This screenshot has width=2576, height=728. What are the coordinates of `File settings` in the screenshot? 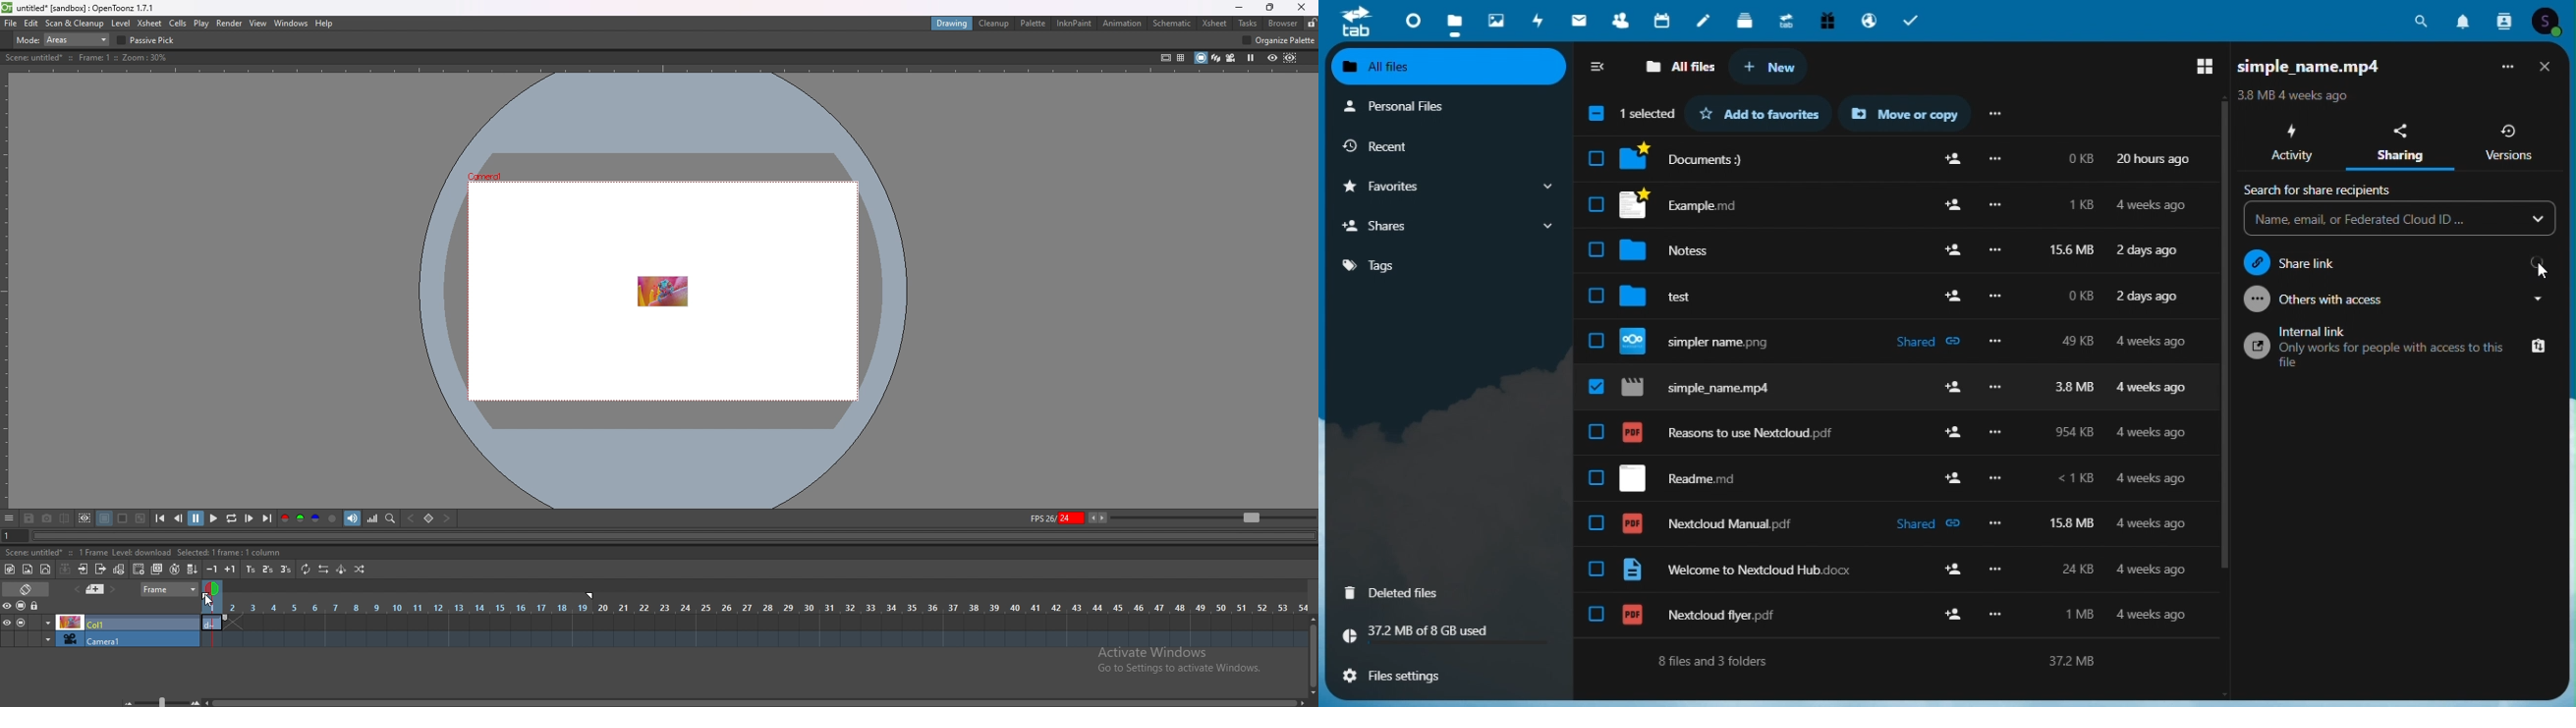 It's located at (1404, 676).